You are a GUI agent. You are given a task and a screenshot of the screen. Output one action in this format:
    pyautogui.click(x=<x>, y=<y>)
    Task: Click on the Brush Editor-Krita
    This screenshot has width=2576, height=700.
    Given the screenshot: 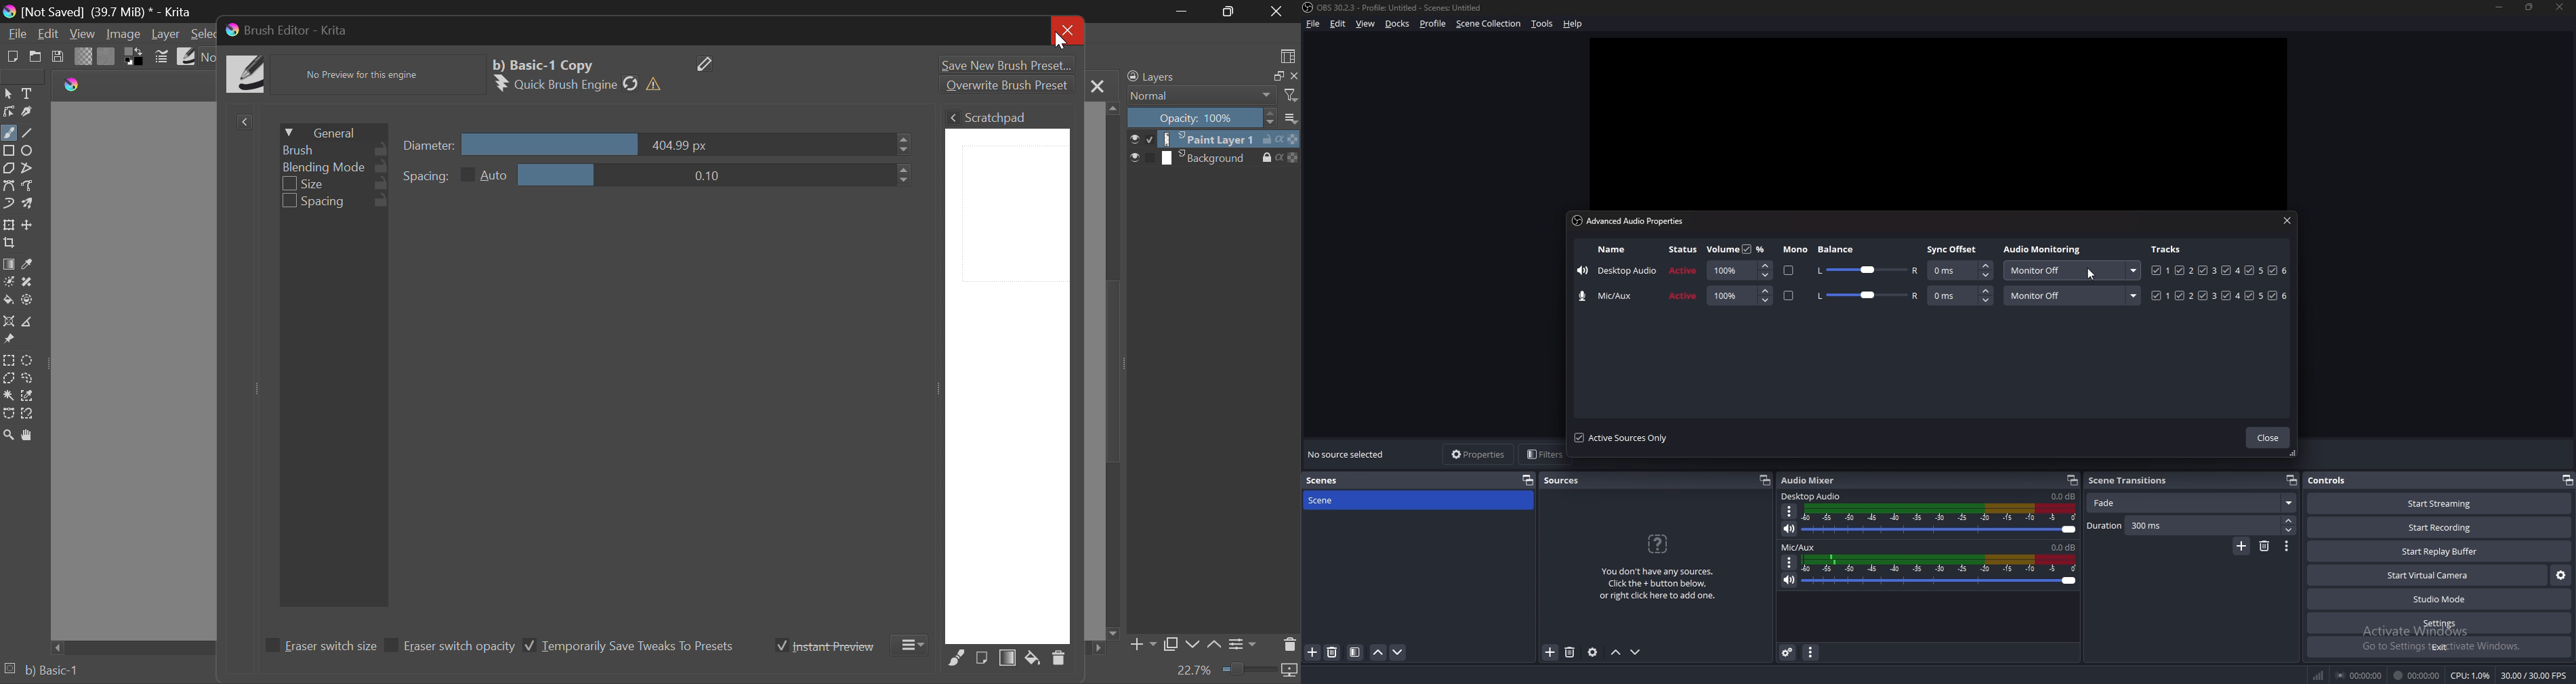 What is the action you would take?
    pyautogui.click(x=286, y=30)
    